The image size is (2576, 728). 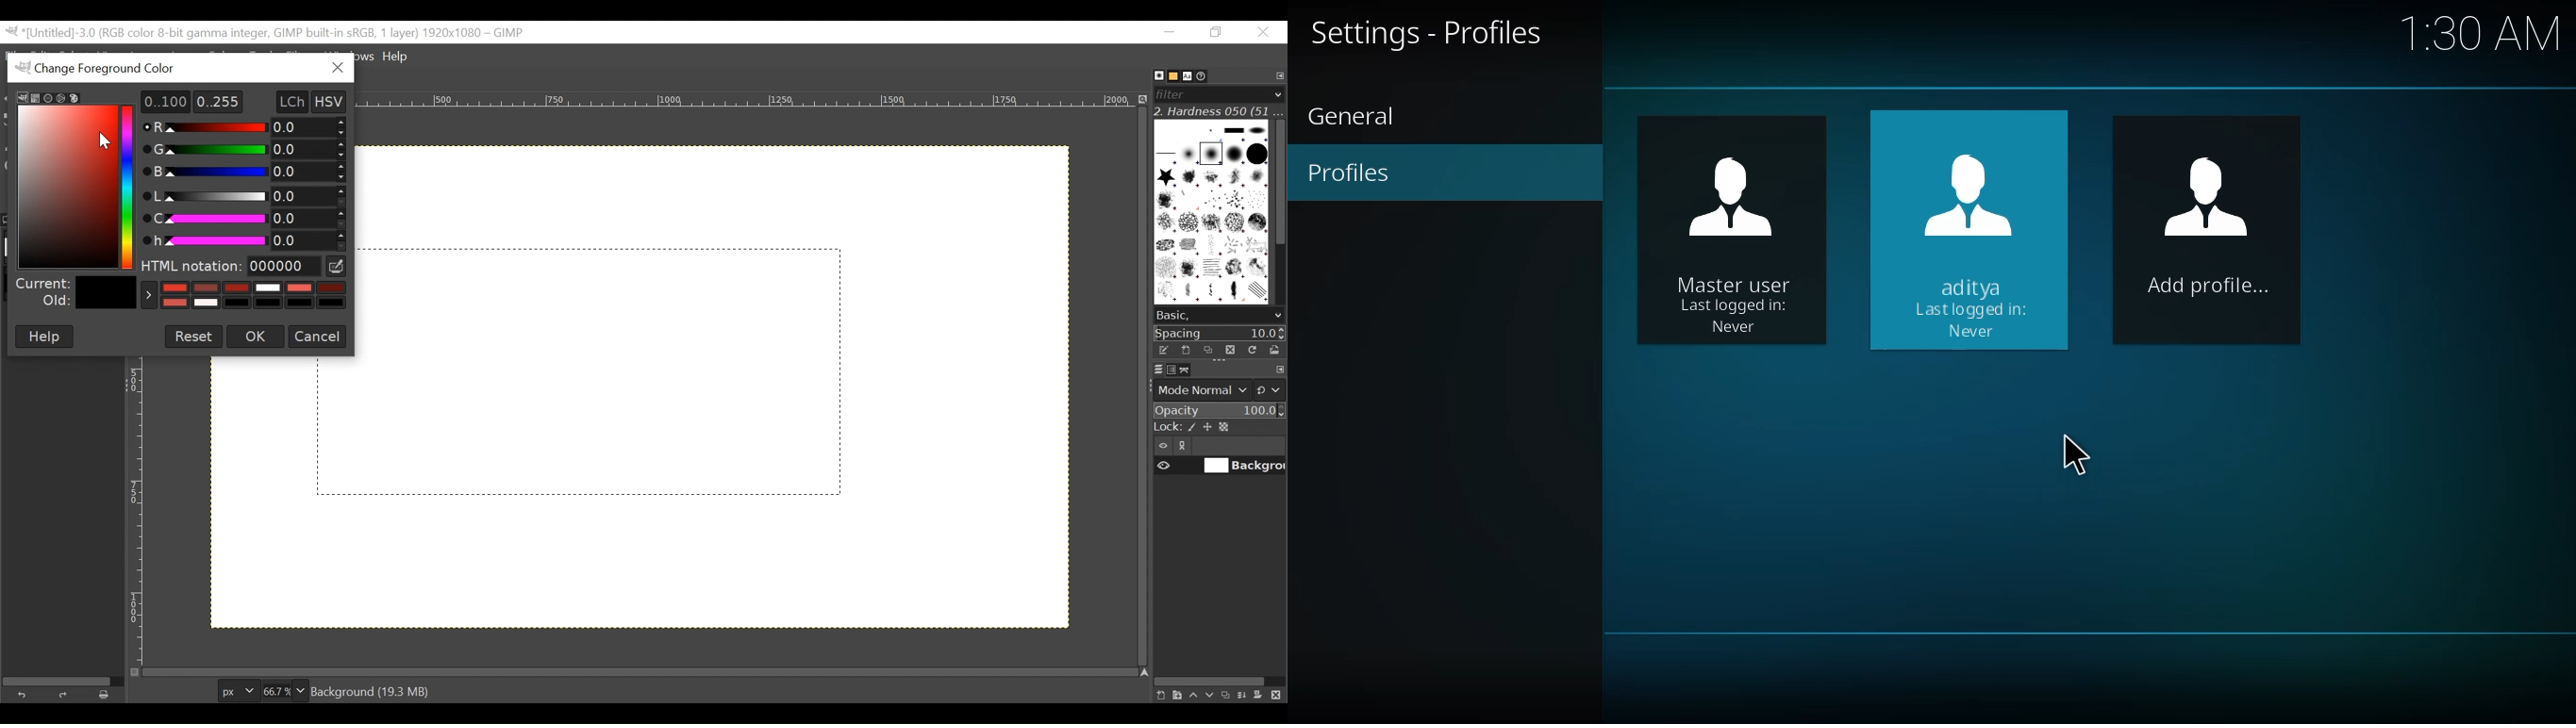 I want to click on Opacity, so click(x=1218, y=411).